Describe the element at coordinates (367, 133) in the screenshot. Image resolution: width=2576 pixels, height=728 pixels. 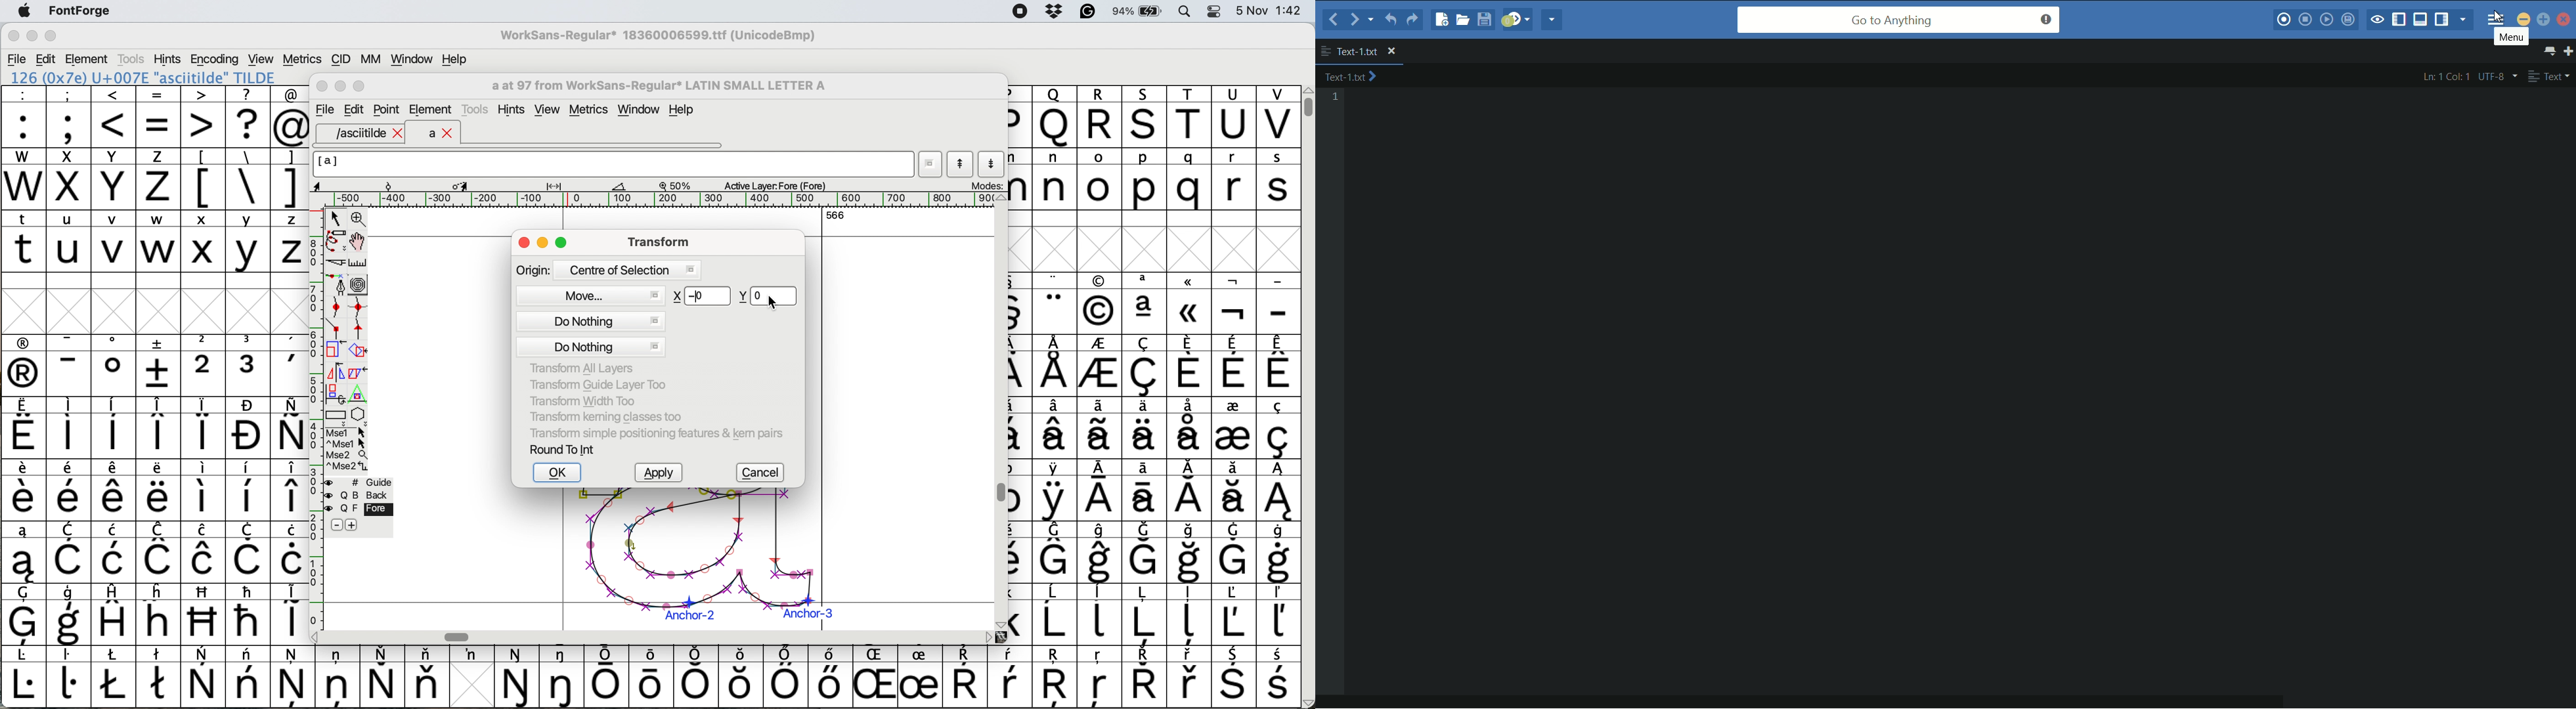
I see `asciitilde` at that location.